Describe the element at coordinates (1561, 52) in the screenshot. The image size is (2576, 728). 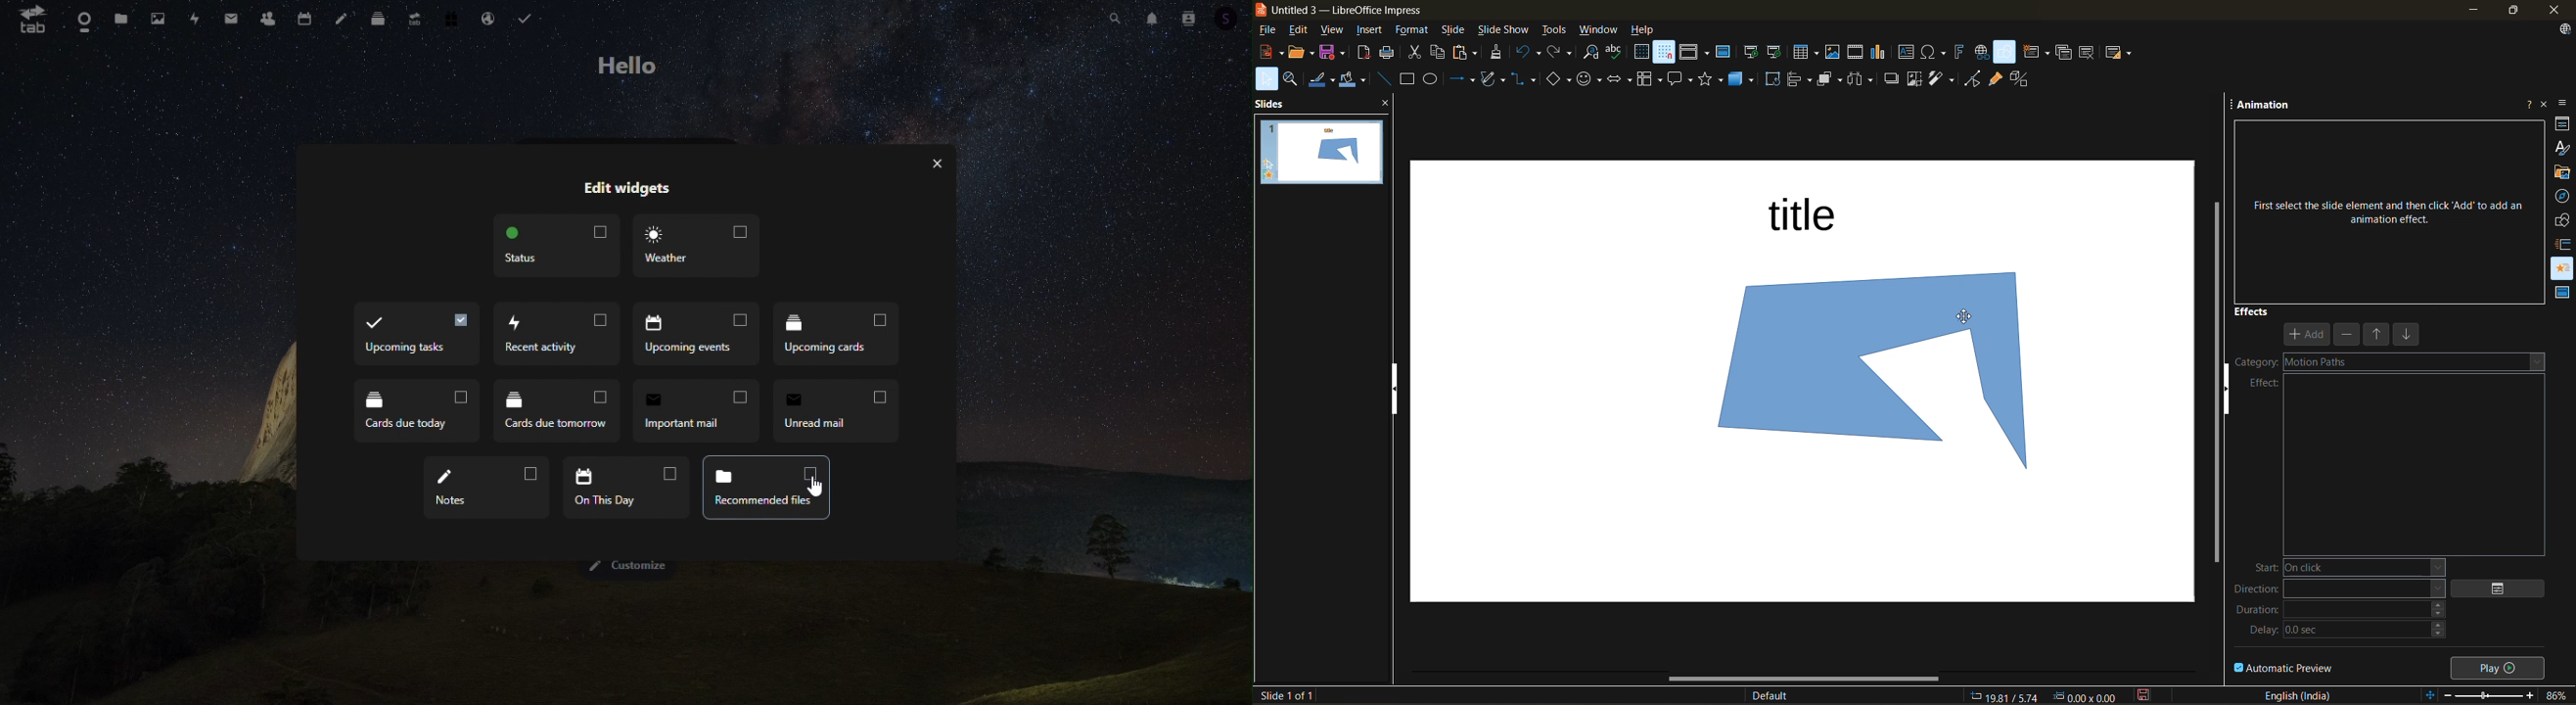
I see `redo` at that location.